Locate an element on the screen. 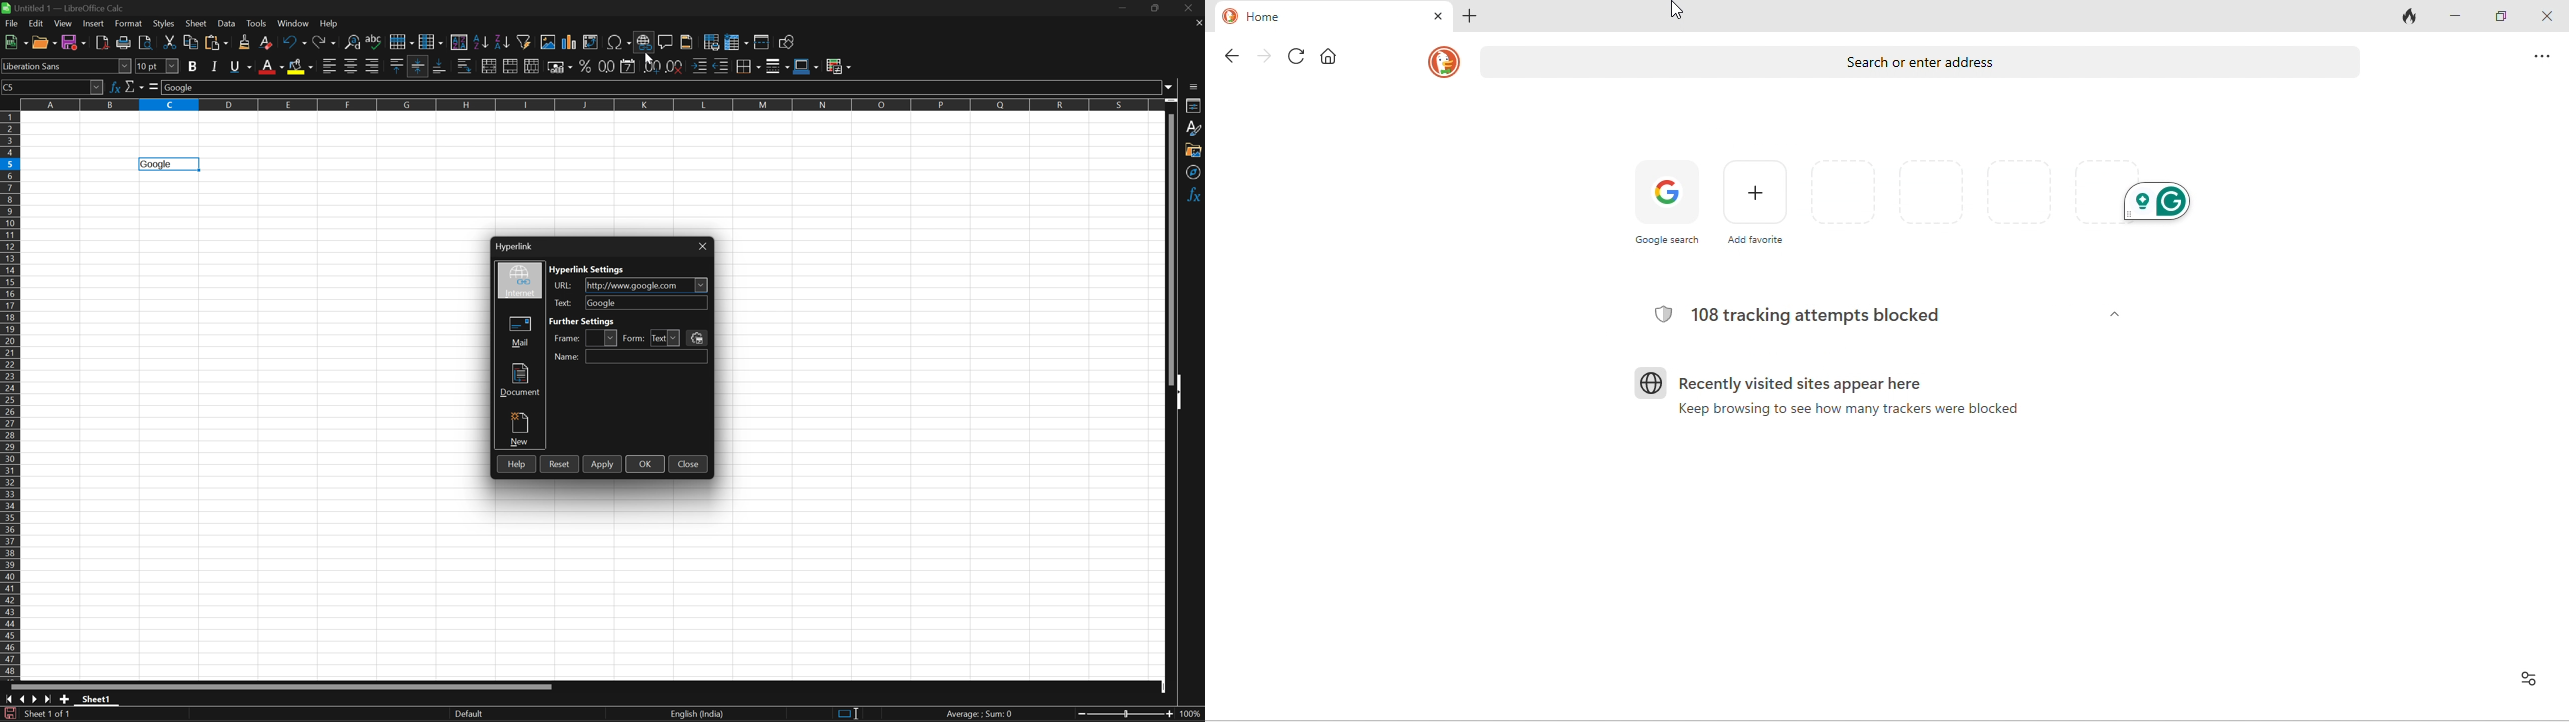 The image size is (2576, 728). Row numbers is located at coordinates (11, 397).